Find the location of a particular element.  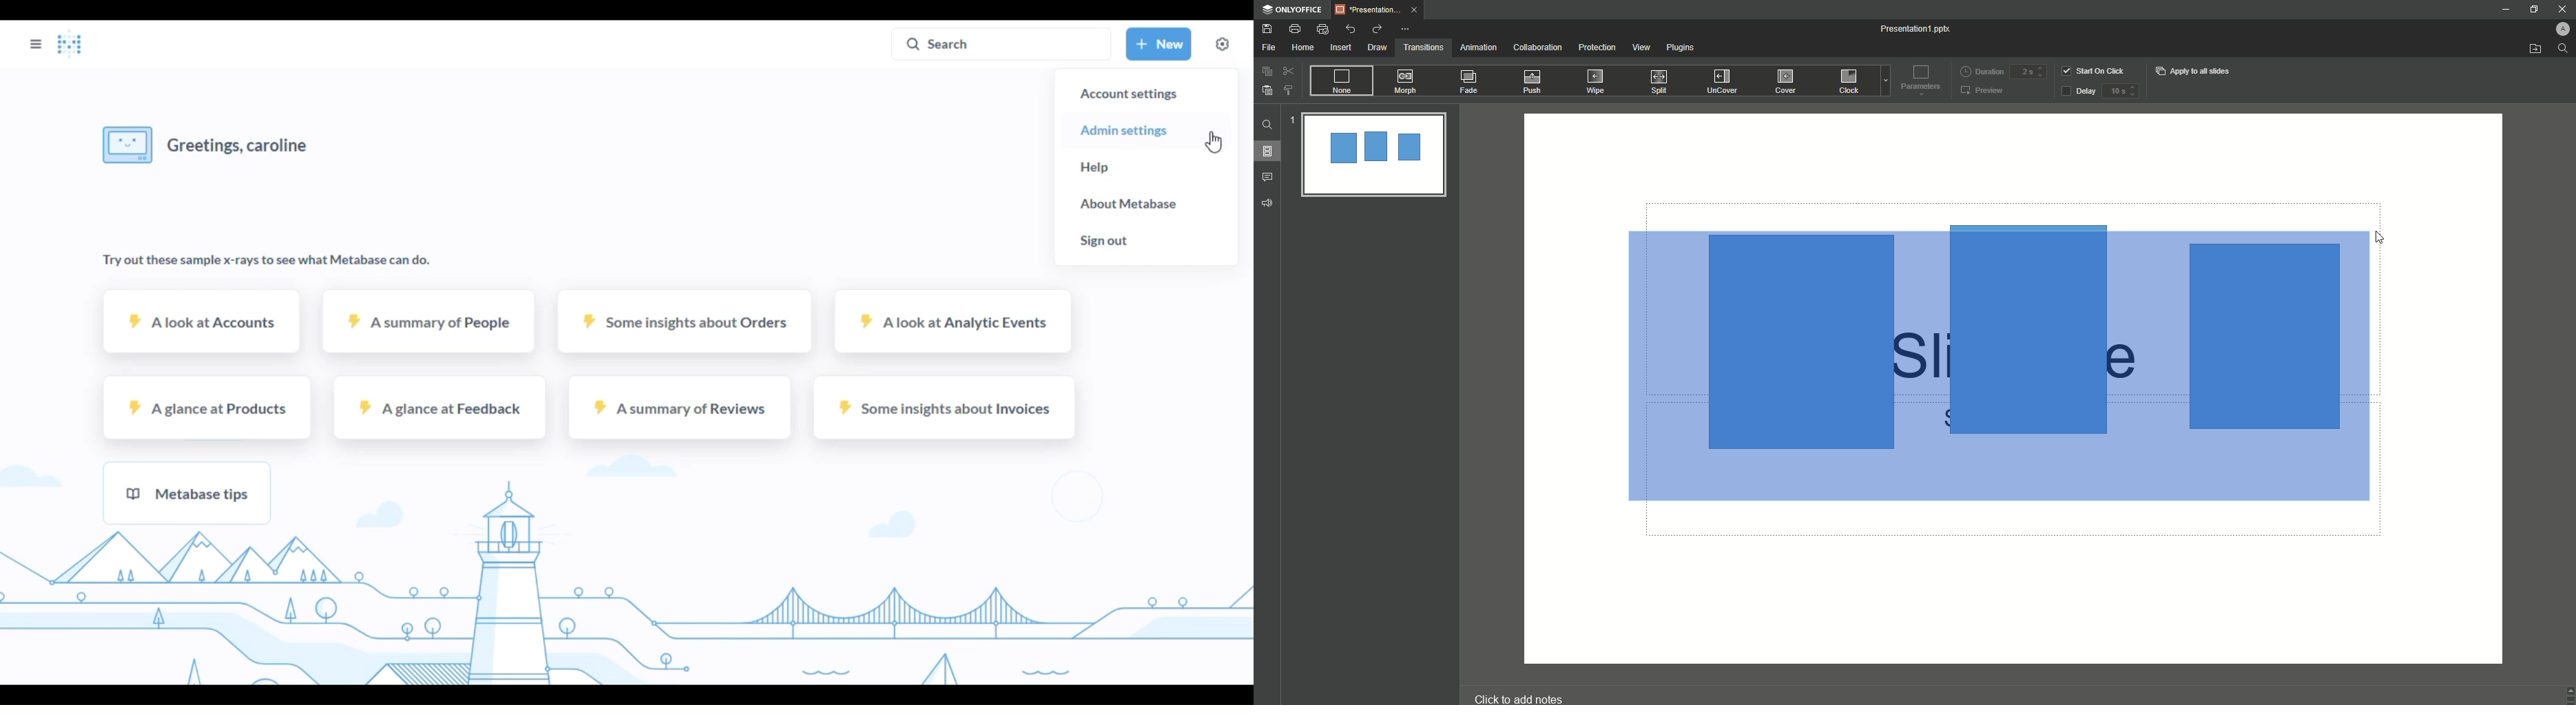

Morph is located at coordinates (1407, 81).